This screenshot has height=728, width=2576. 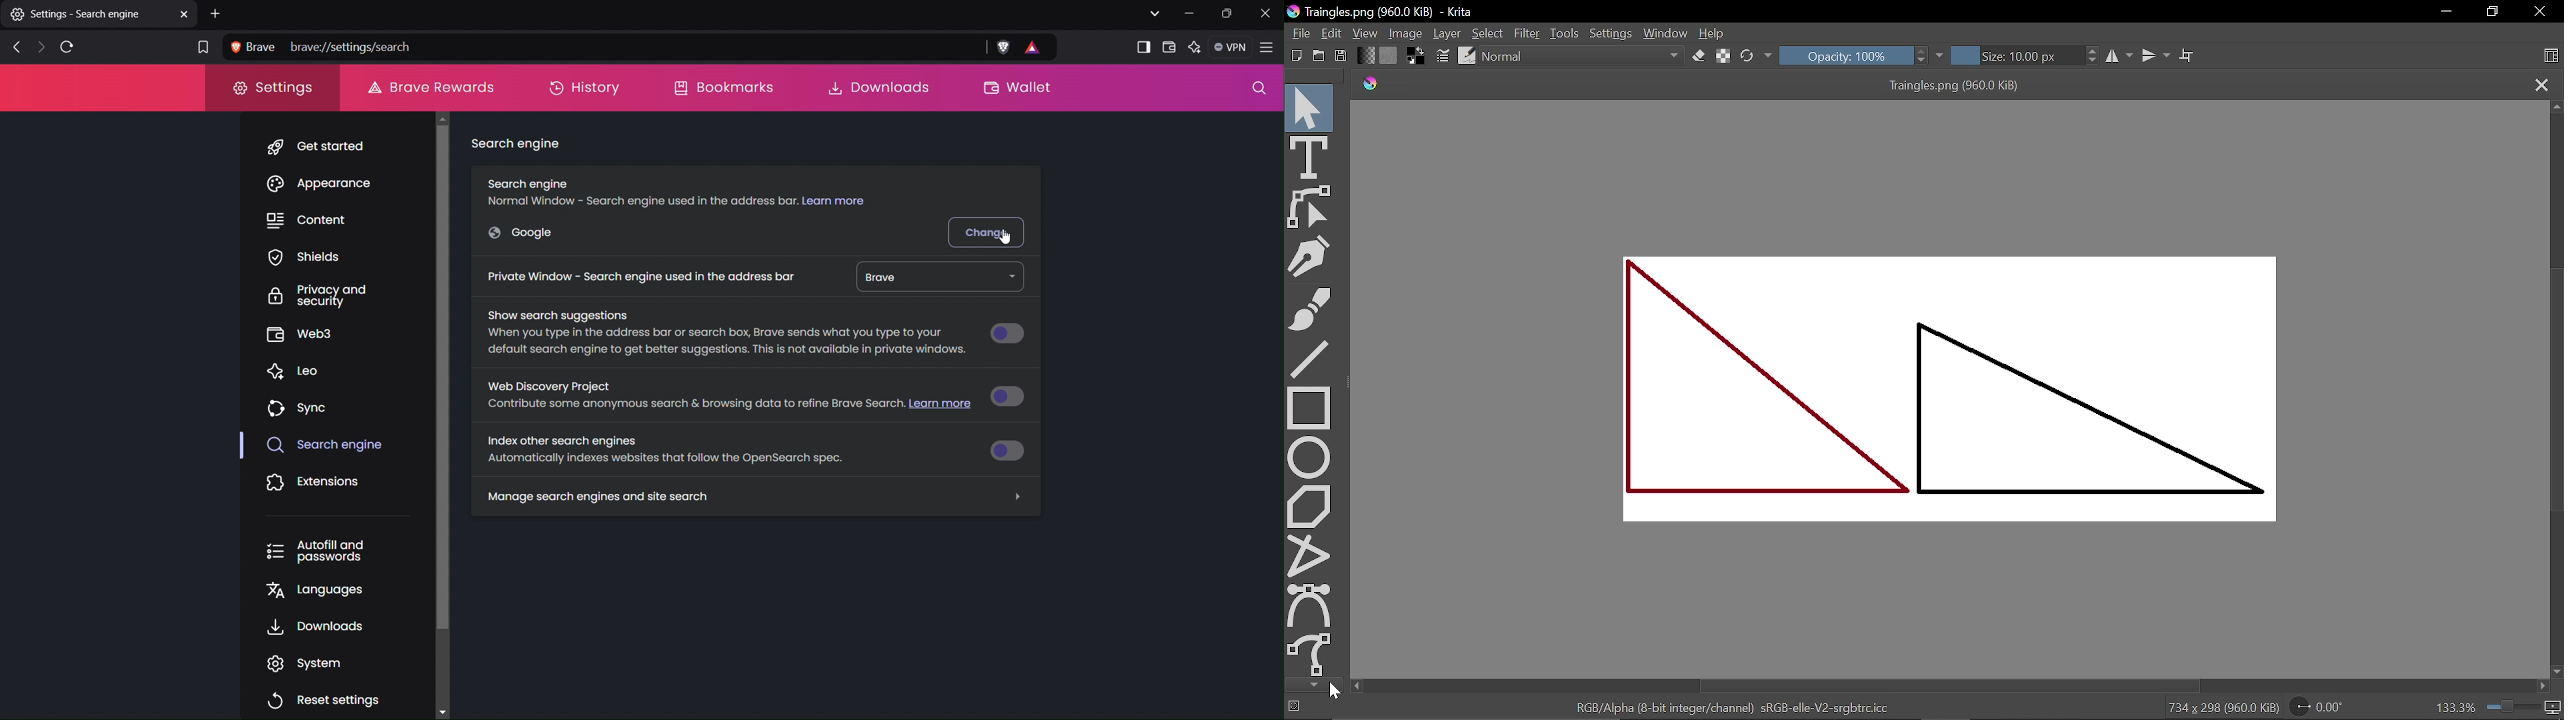 What do you see at coordinates (937, 277) in the screenshot?
I see `Brave` at bounding box center [937, 277].